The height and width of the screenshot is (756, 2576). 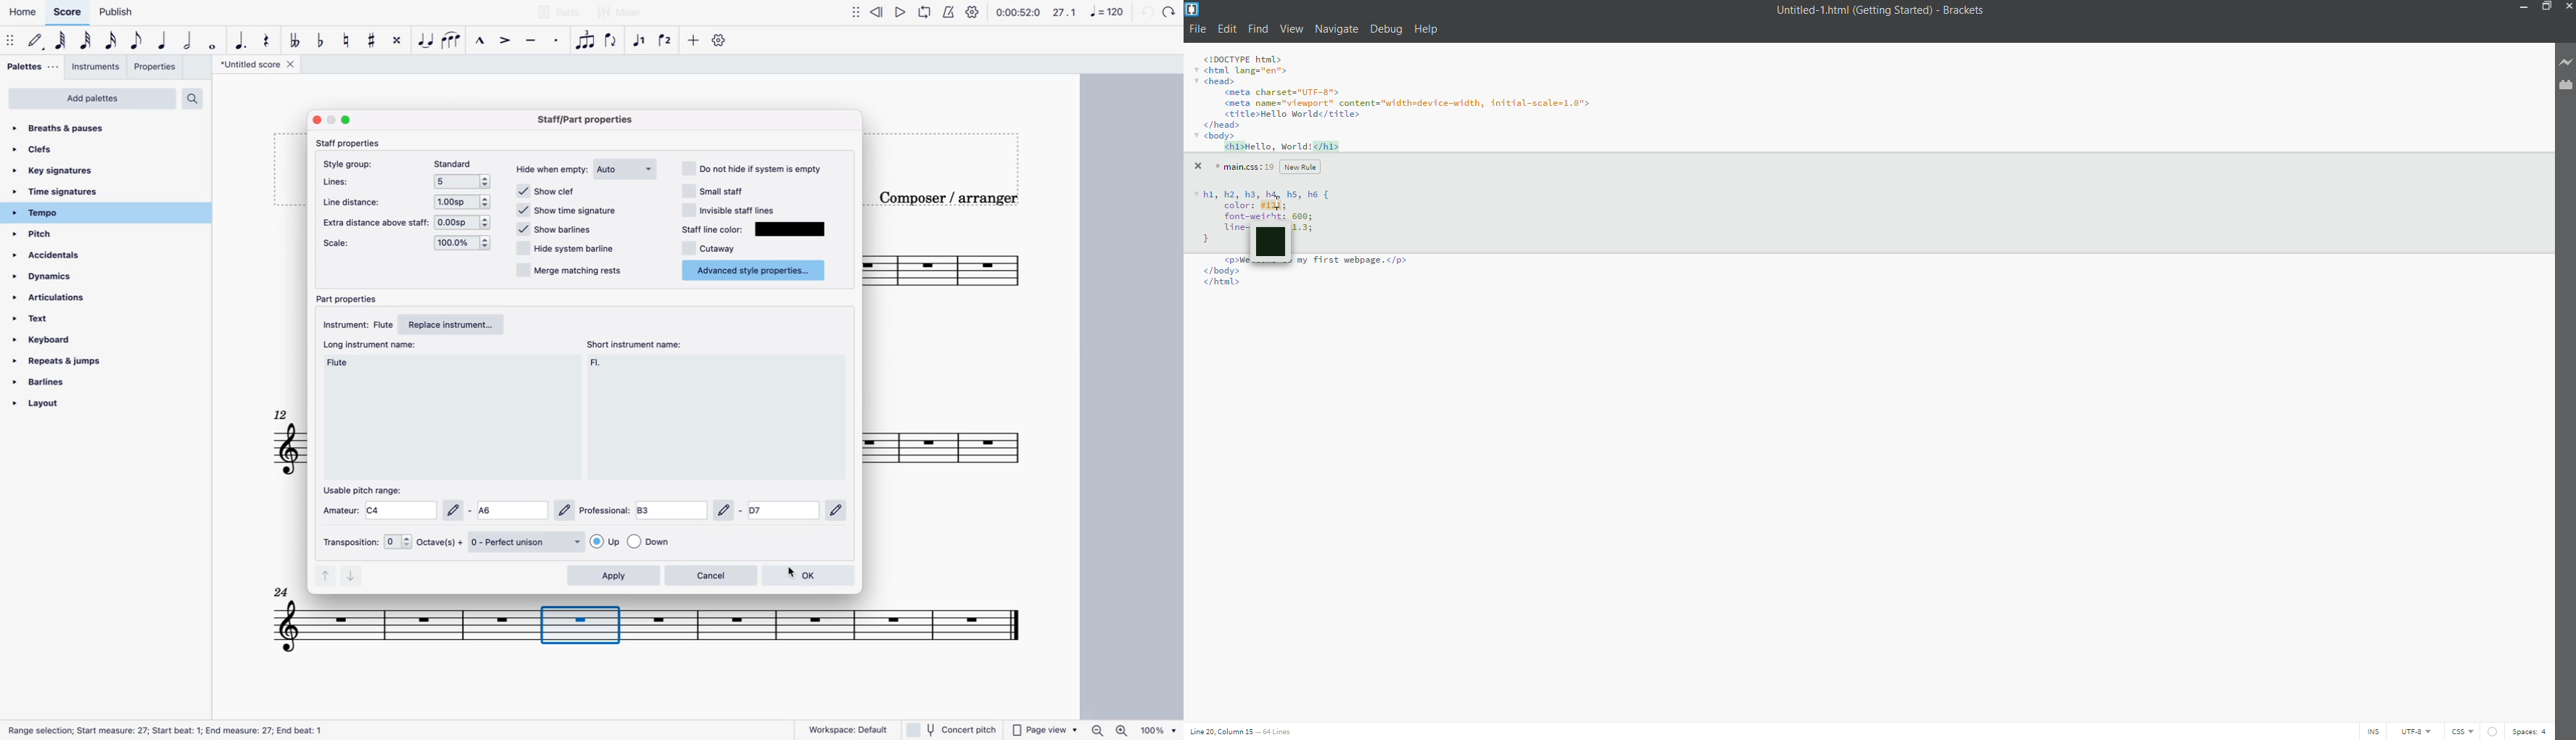 I want to click on double note, so click(x=188, y=40).